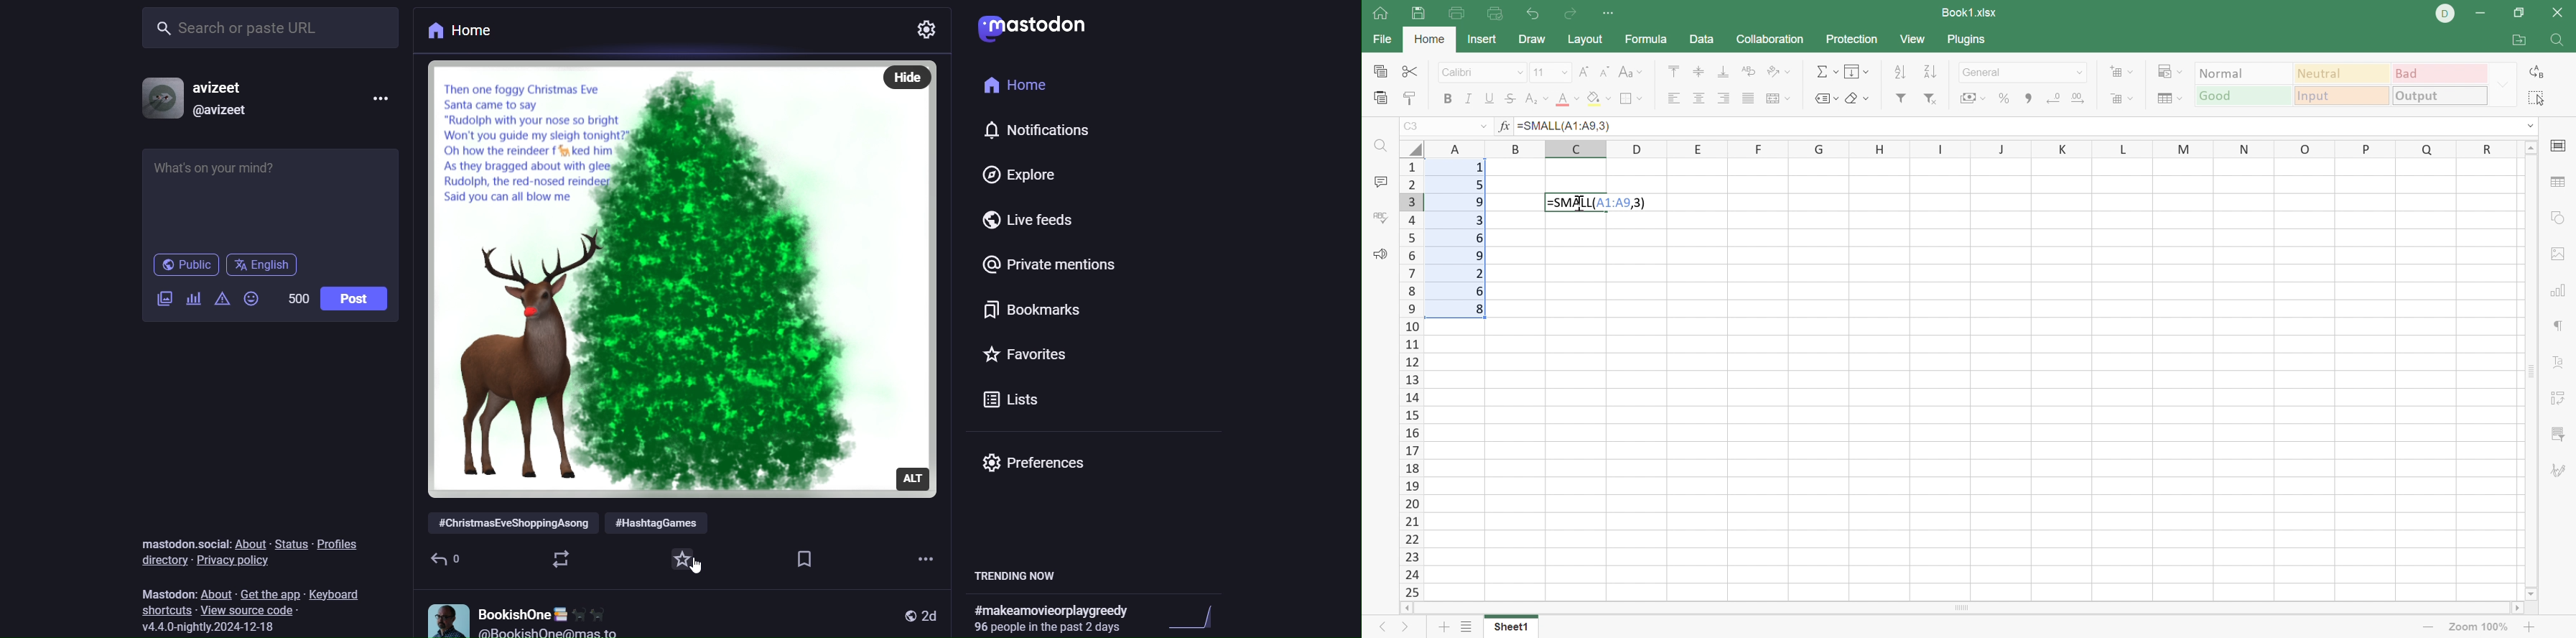  Describe the element at coordinates (2343, 95) in the screenshot. I see `Input` at that location.